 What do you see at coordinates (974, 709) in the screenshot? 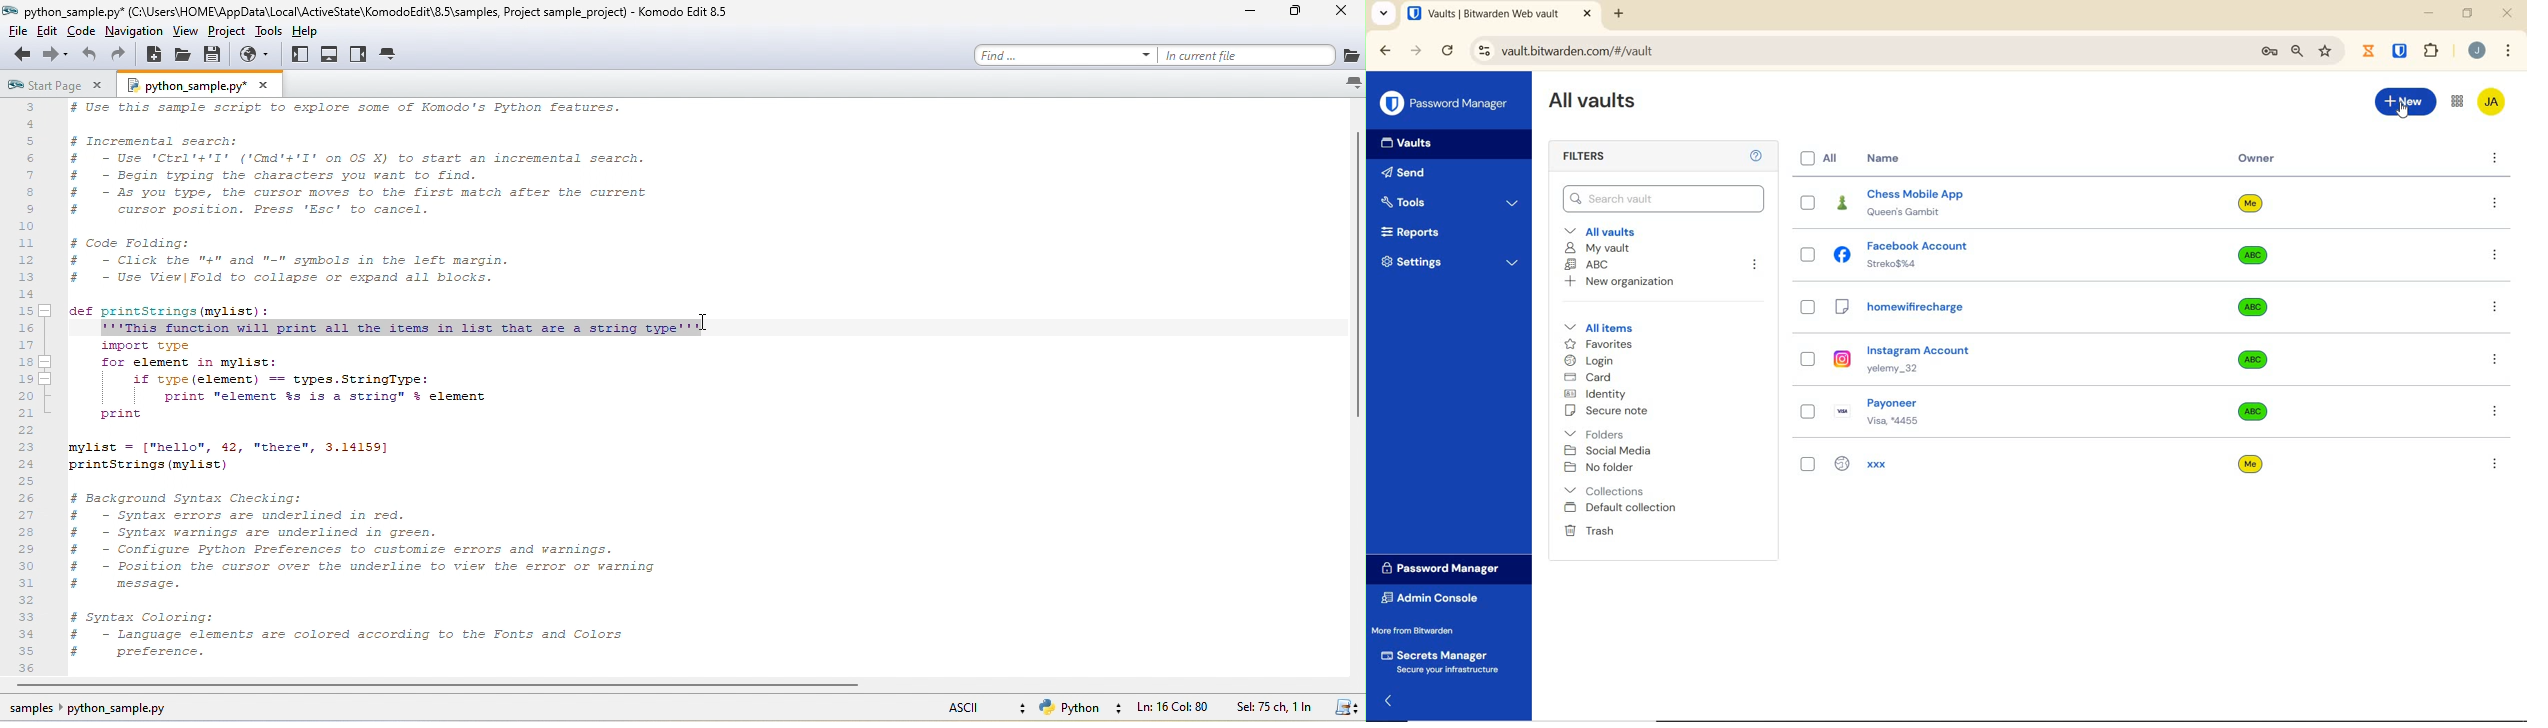
I see `ascii` at bounding box center [974, 709].